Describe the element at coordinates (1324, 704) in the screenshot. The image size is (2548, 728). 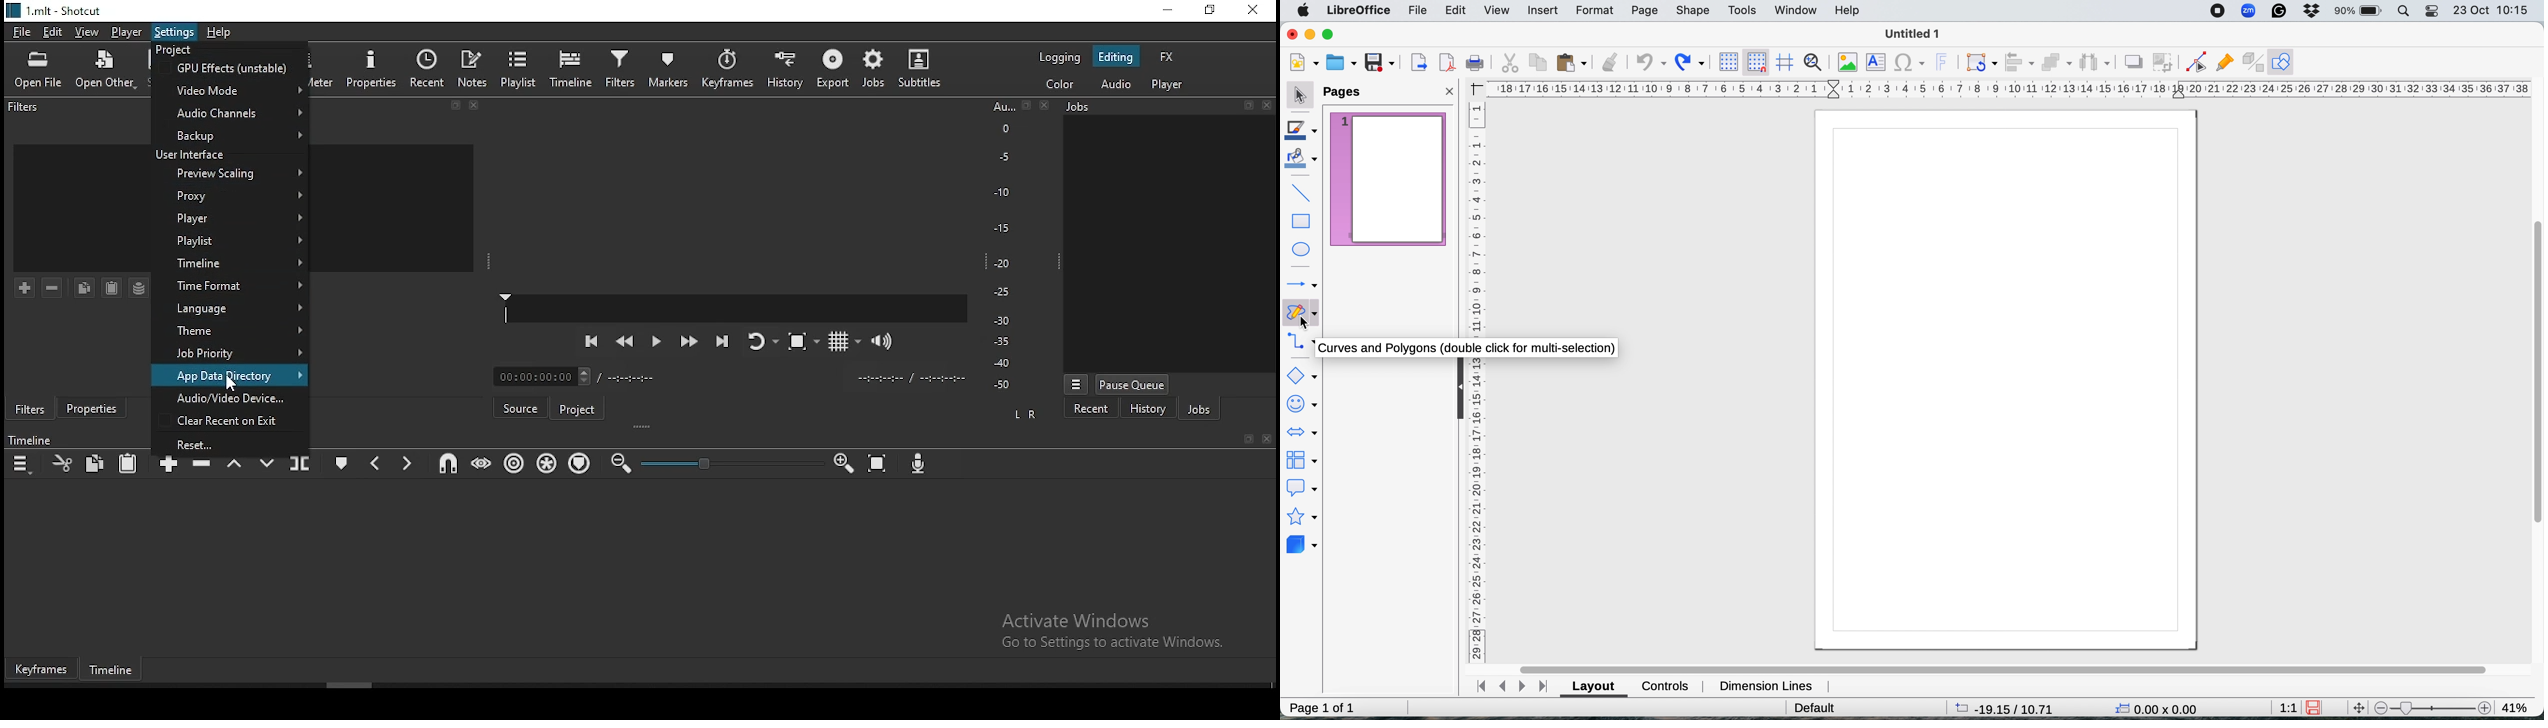
I see `page 1 of 1` at that location.